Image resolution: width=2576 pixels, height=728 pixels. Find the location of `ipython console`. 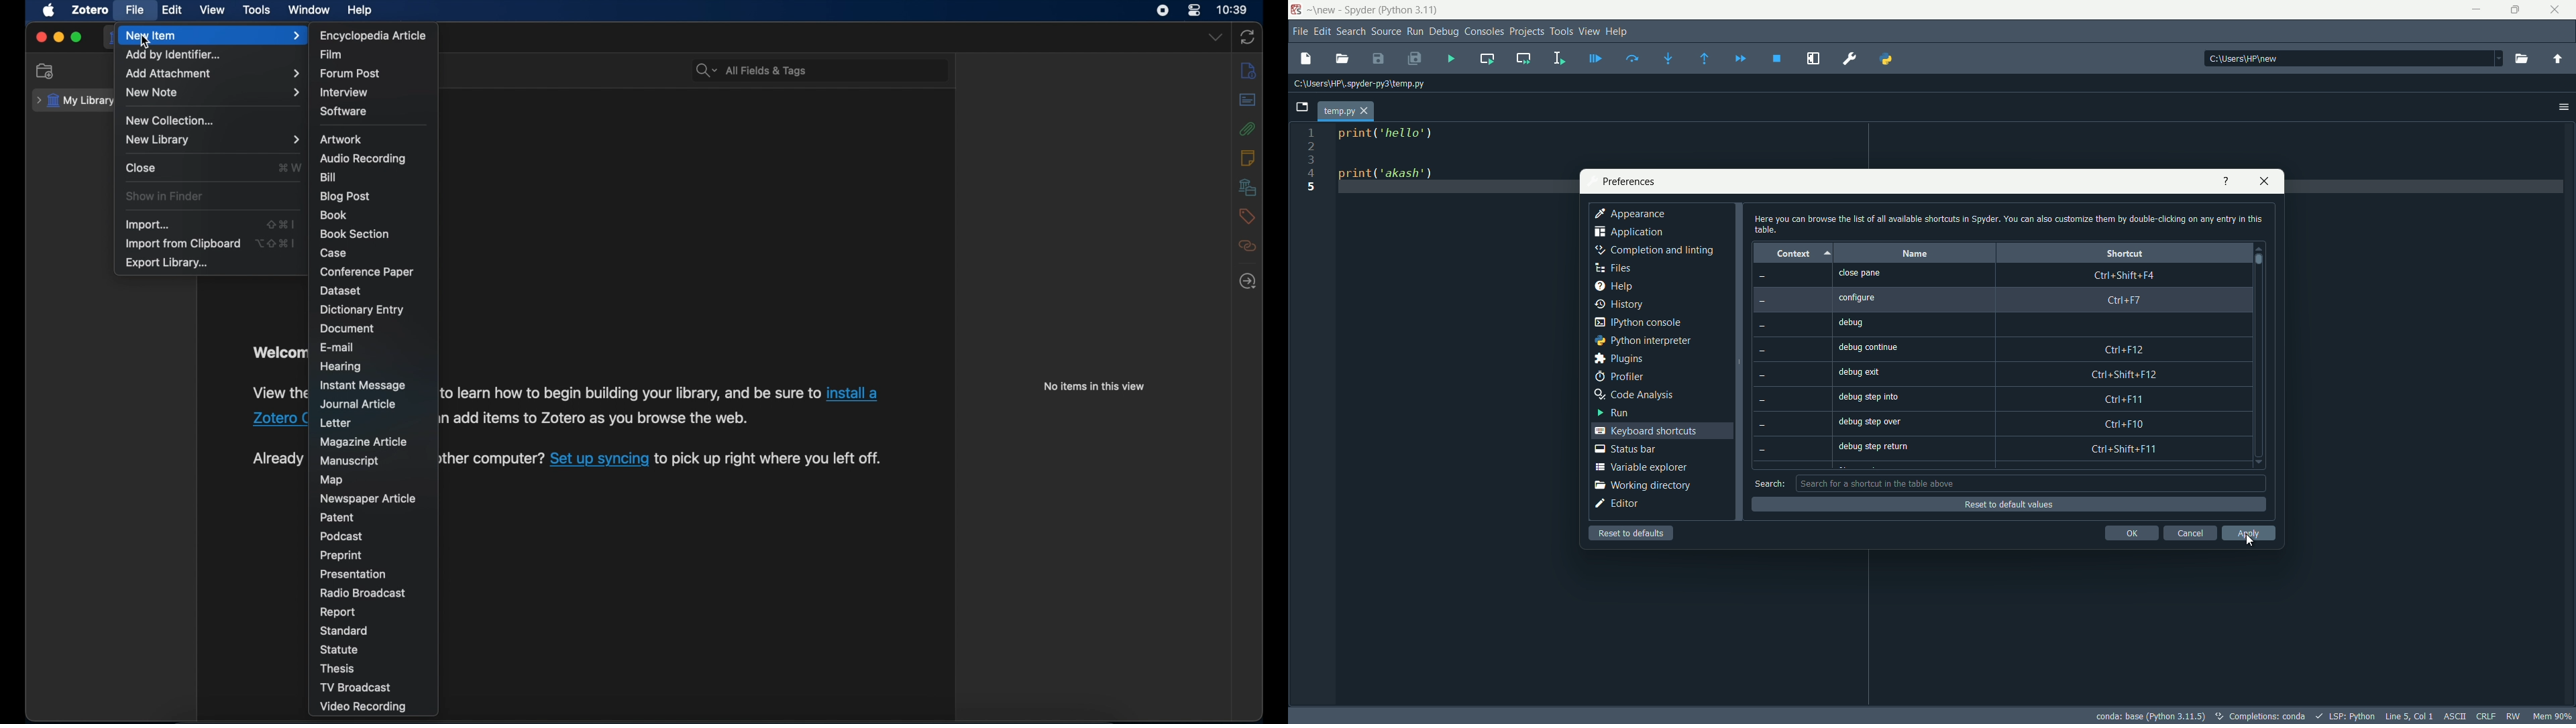

ipython console is located at coordinates (1638, 322).